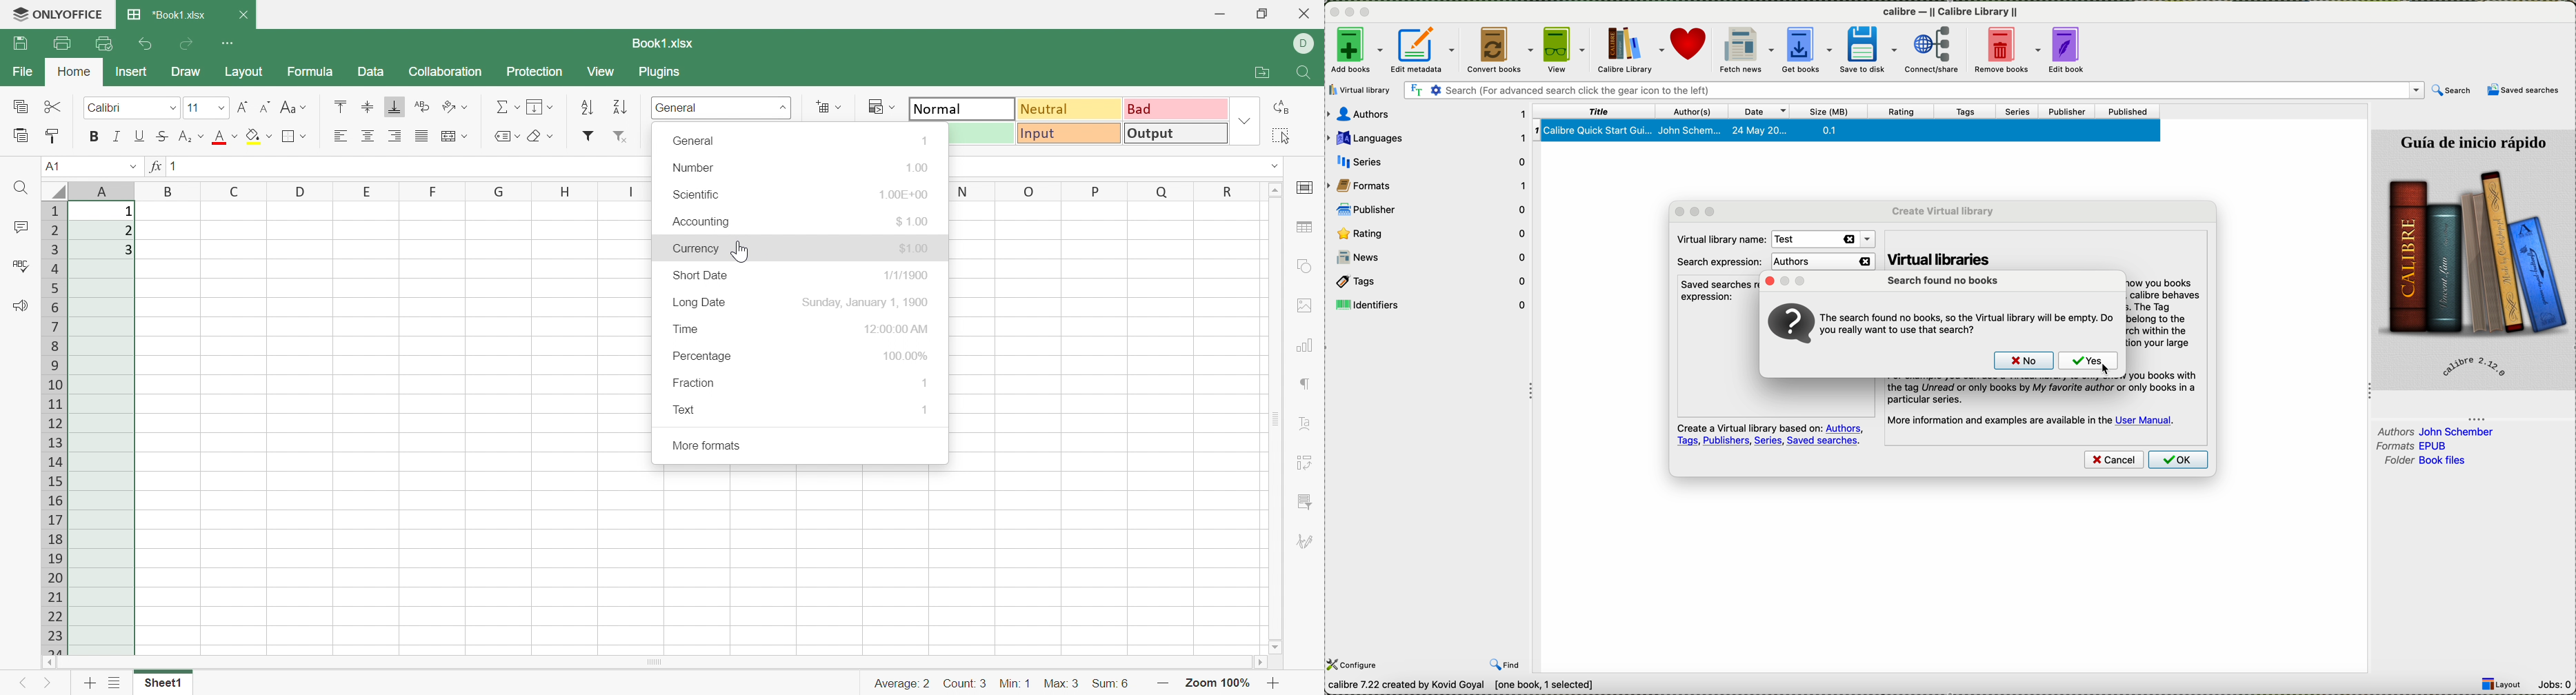 The image size is (2576, 700). What do you see at coordinates (1715, 212) in the screenshot?
I see `maximize popup` at bounding box center [1715, 212].